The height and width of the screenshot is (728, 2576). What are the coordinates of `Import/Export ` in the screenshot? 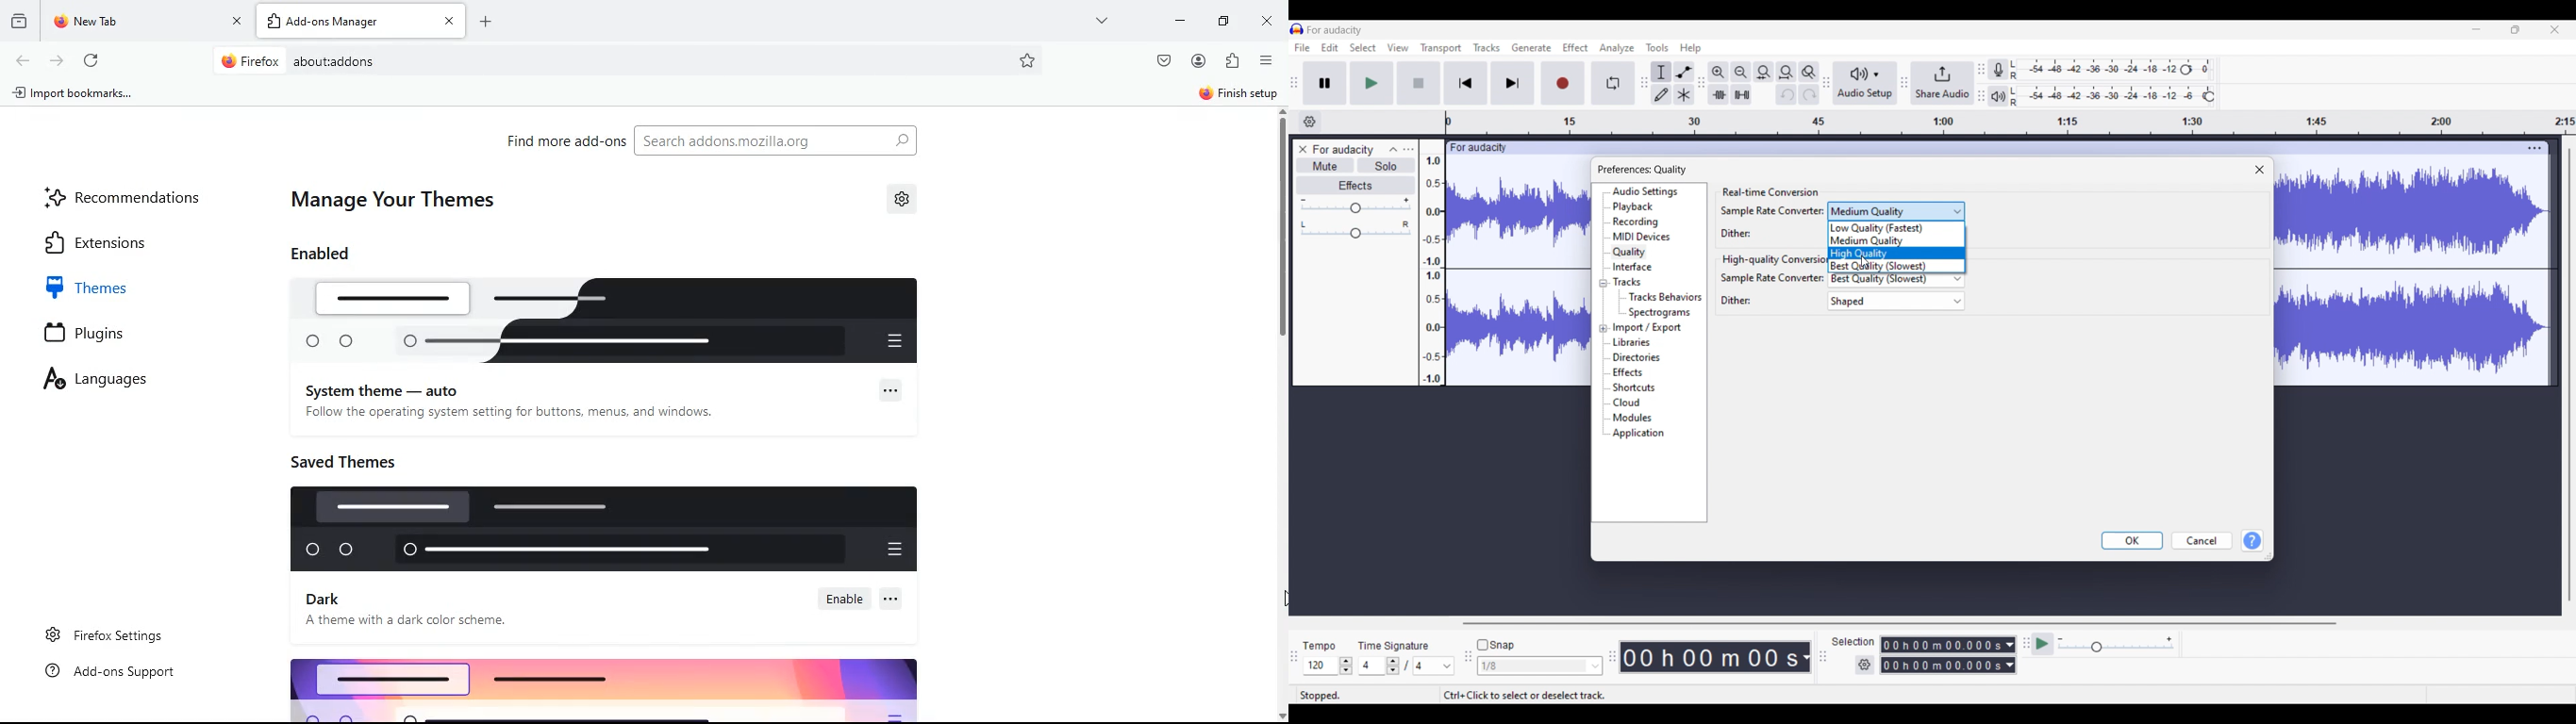 It's located at (1648, 328).